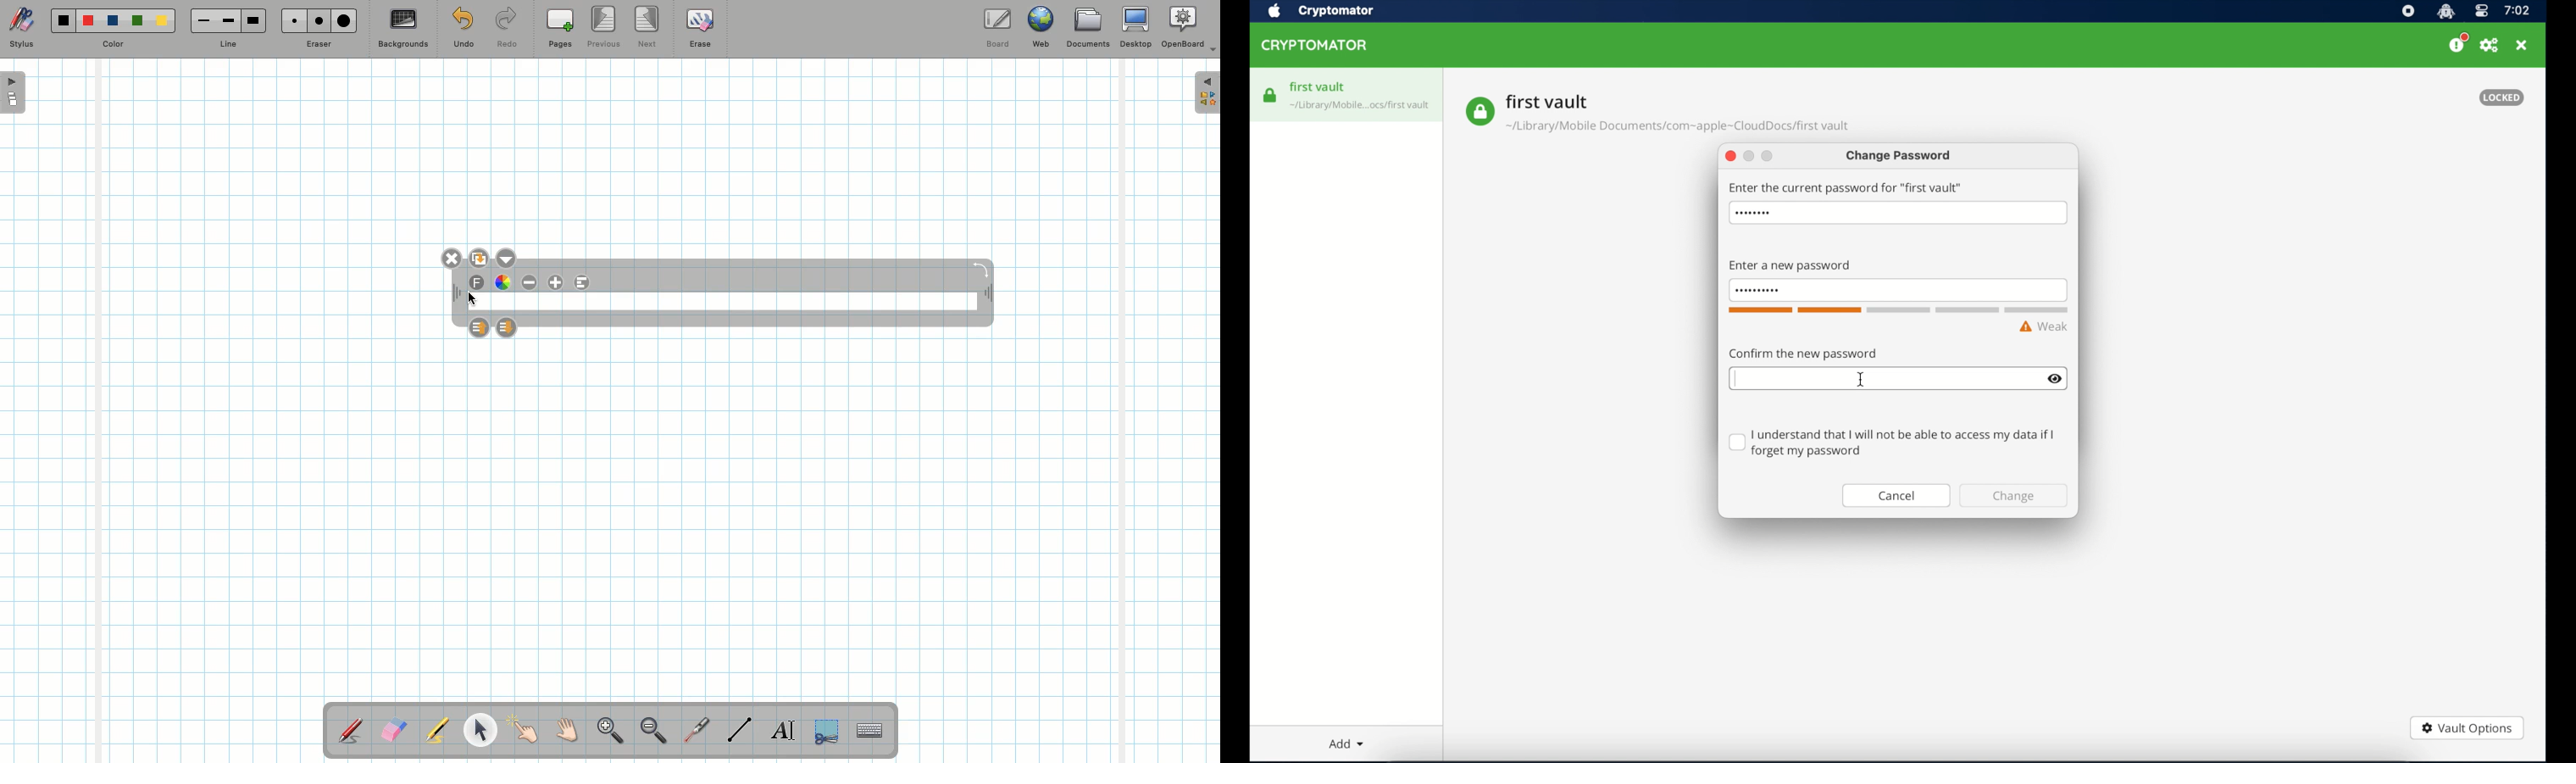 This screenshot has width=2576, height=784. Describe the element at coordinates (111, 45) in the screenshot. I see `Color` at that location.